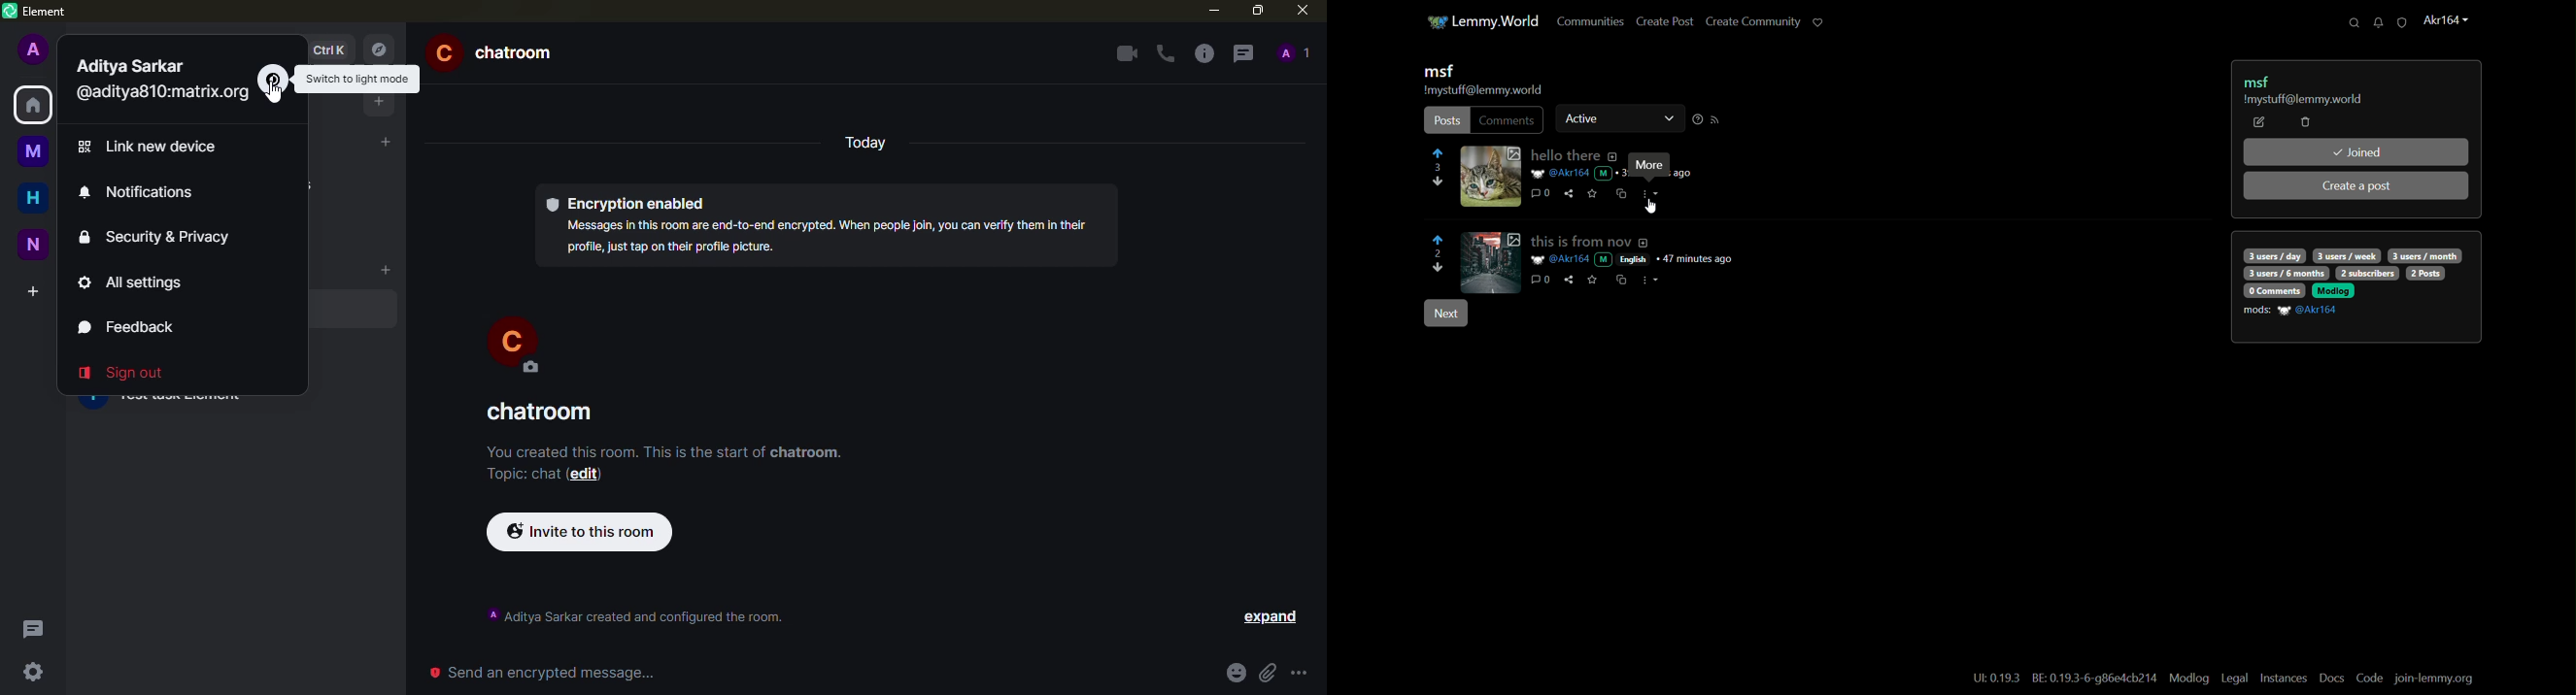 Image resolution: width=2576 pixels, height=700 pixels. I want to click on close, so click(1301, 11).